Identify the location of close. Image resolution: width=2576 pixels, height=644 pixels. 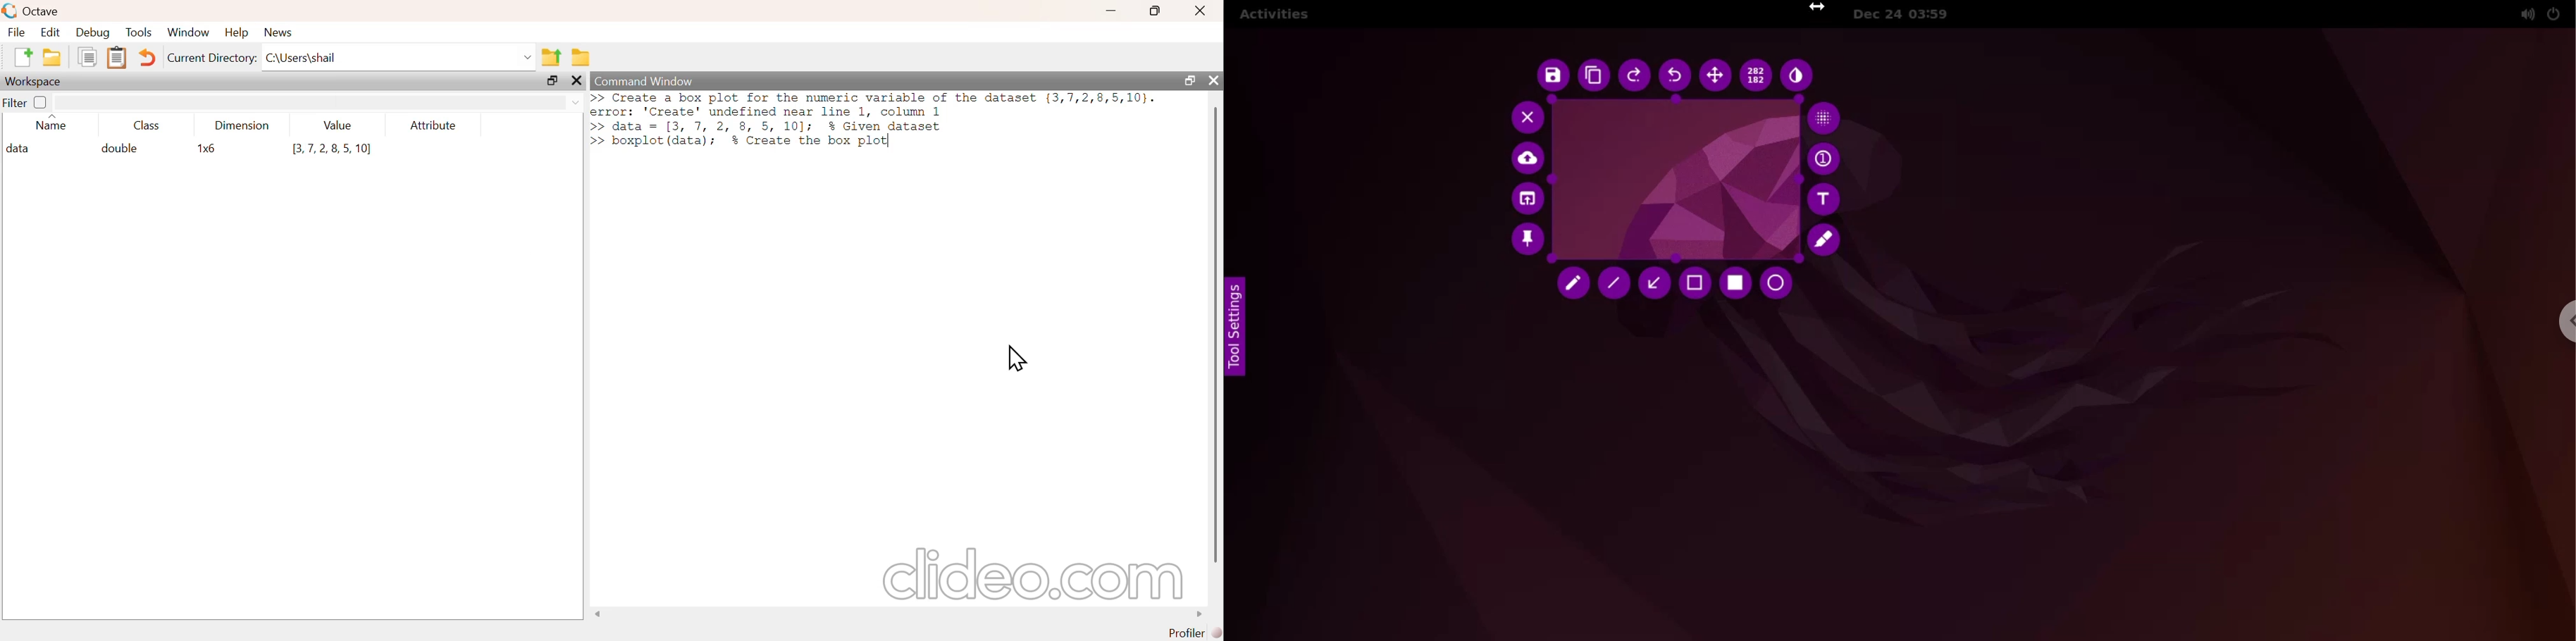
(1204, 11).